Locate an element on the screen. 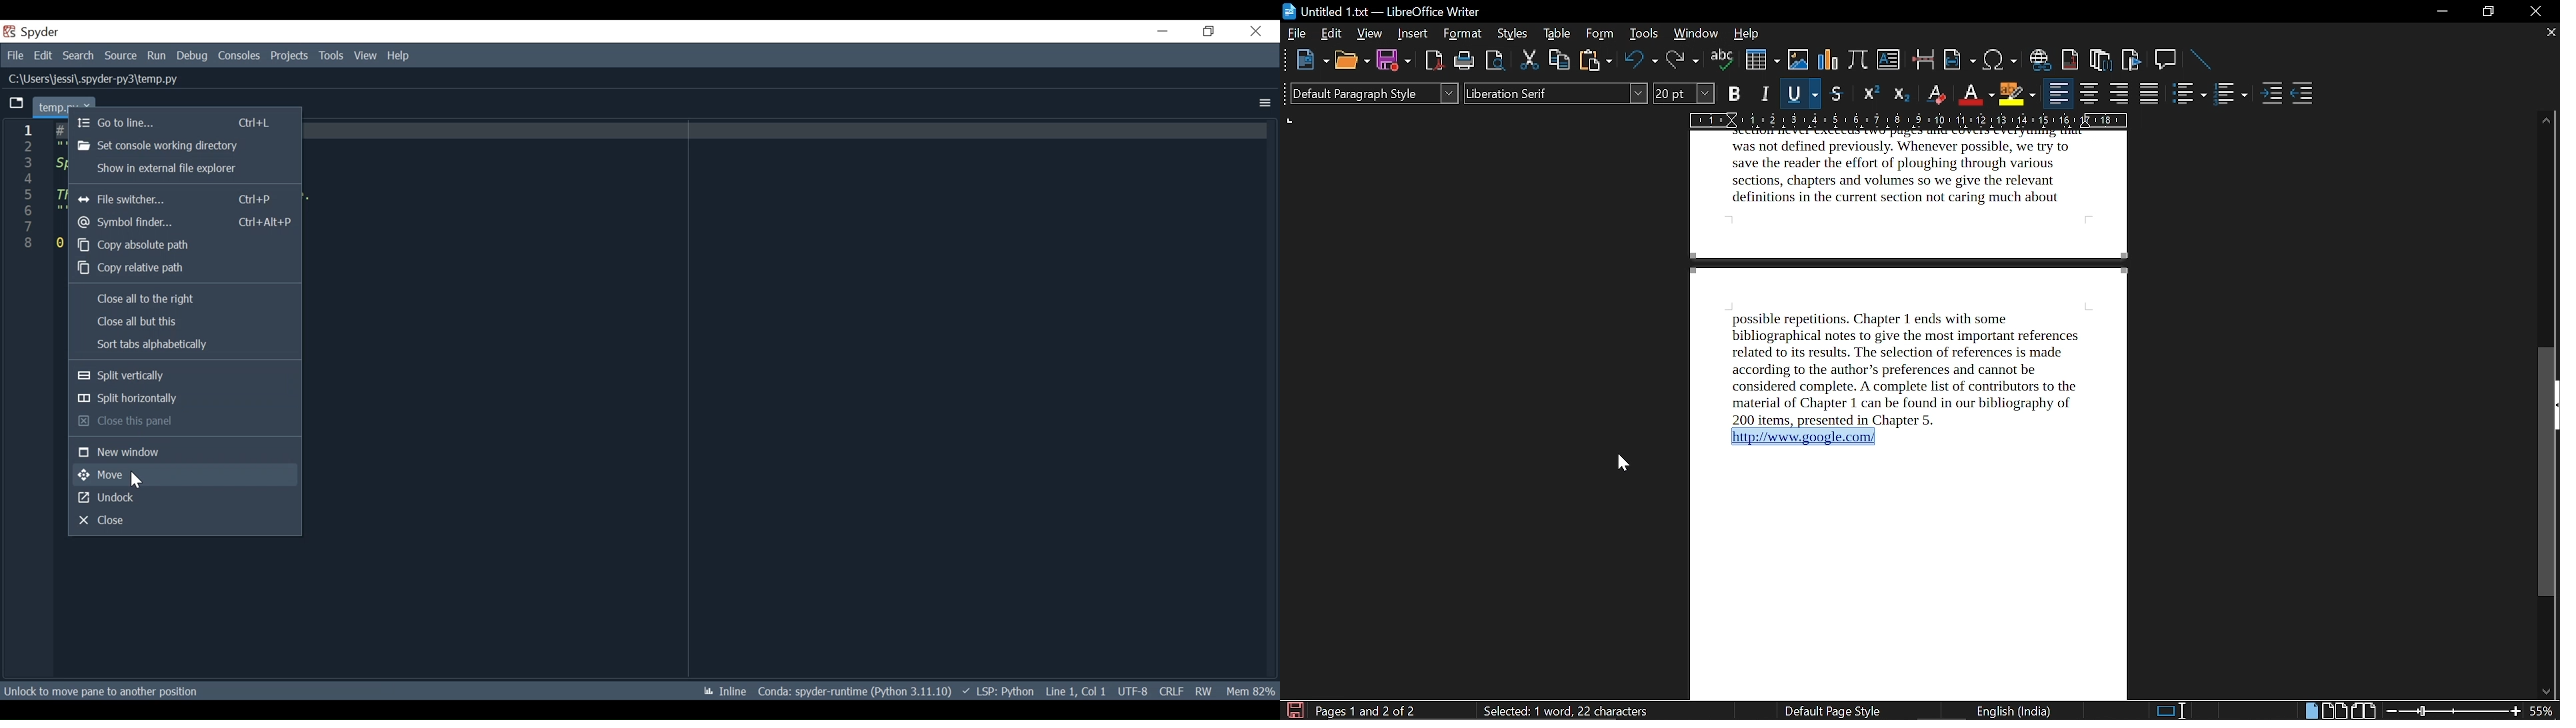  multiple page view is located at coordinates (2334, 710).